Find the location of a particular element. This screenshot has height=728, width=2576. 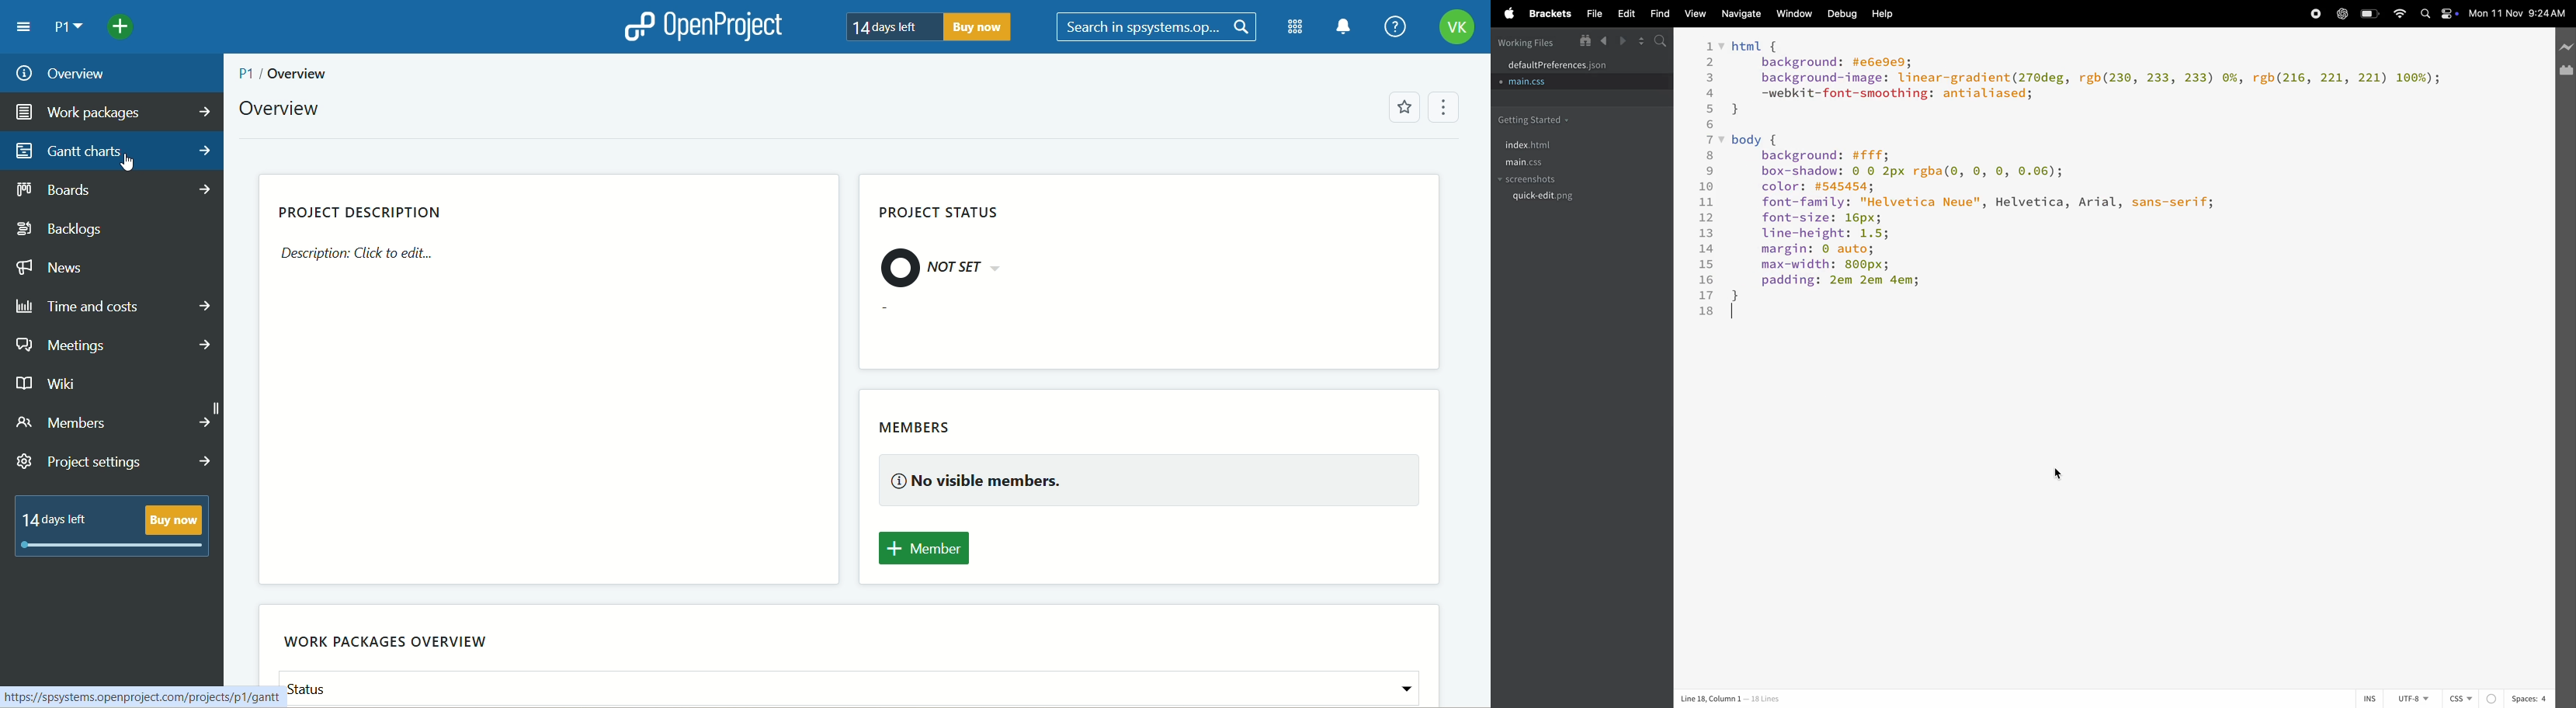

14 days left buy now is located at coordinates (113, 529).